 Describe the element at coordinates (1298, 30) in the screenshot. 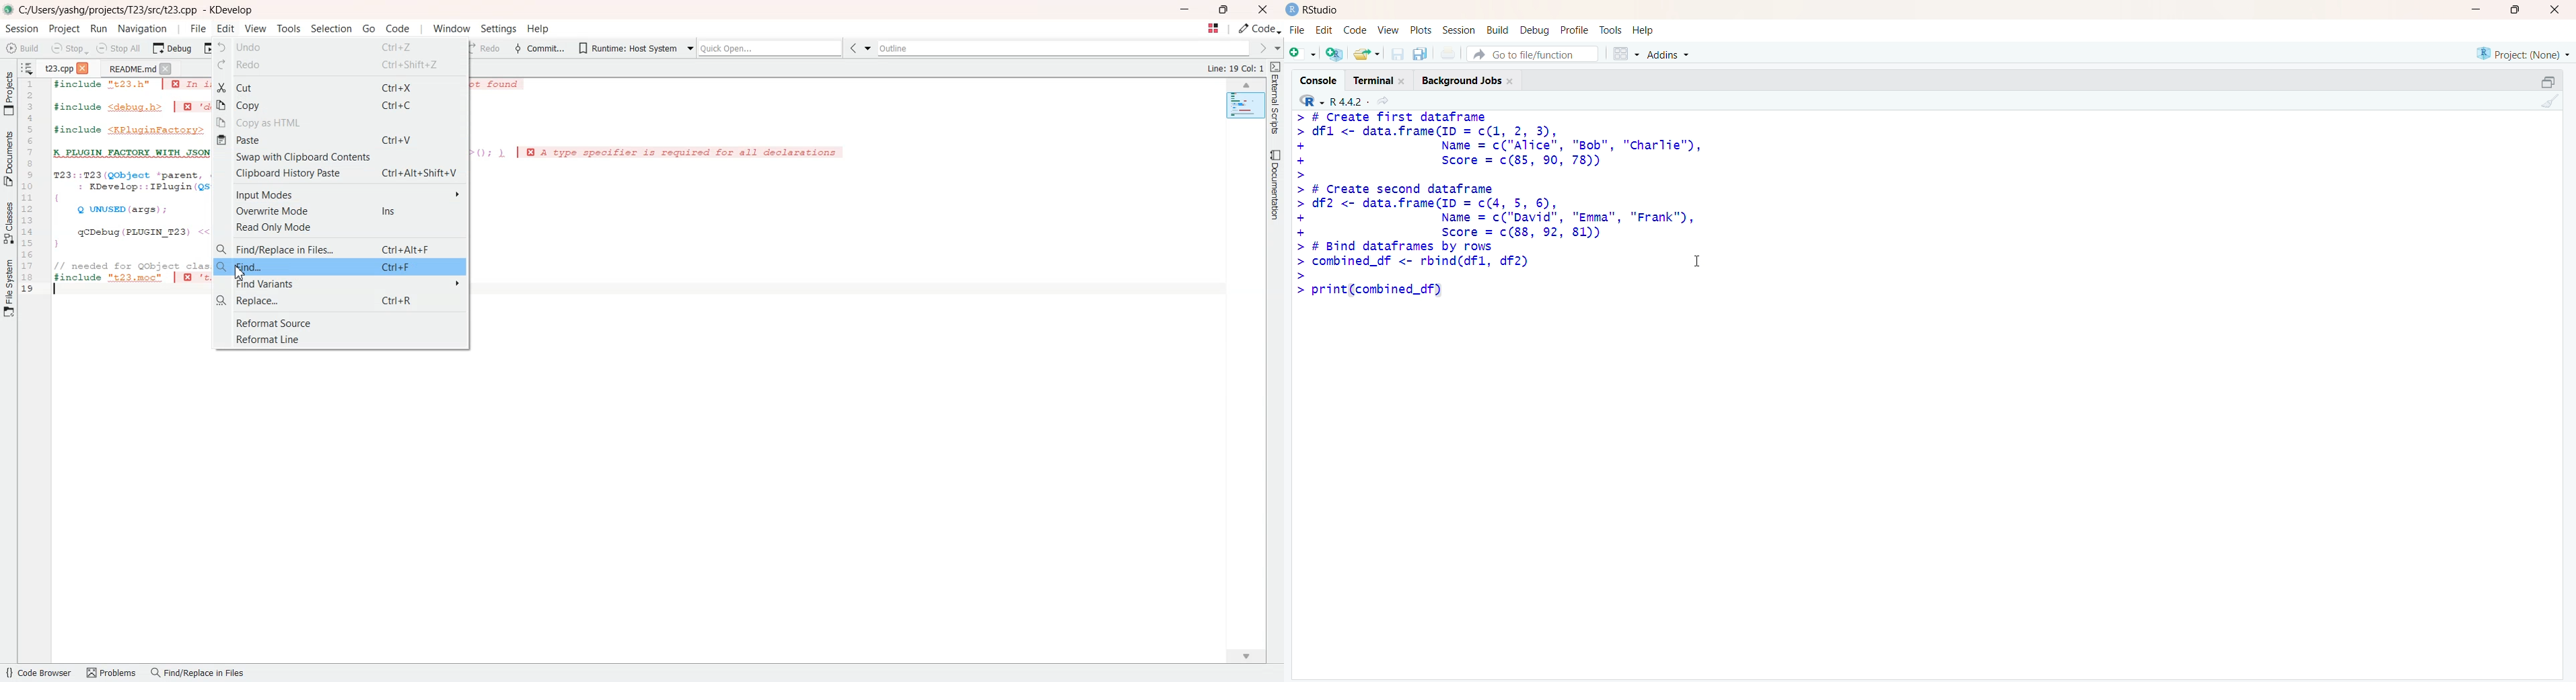

I see `File` at that location.